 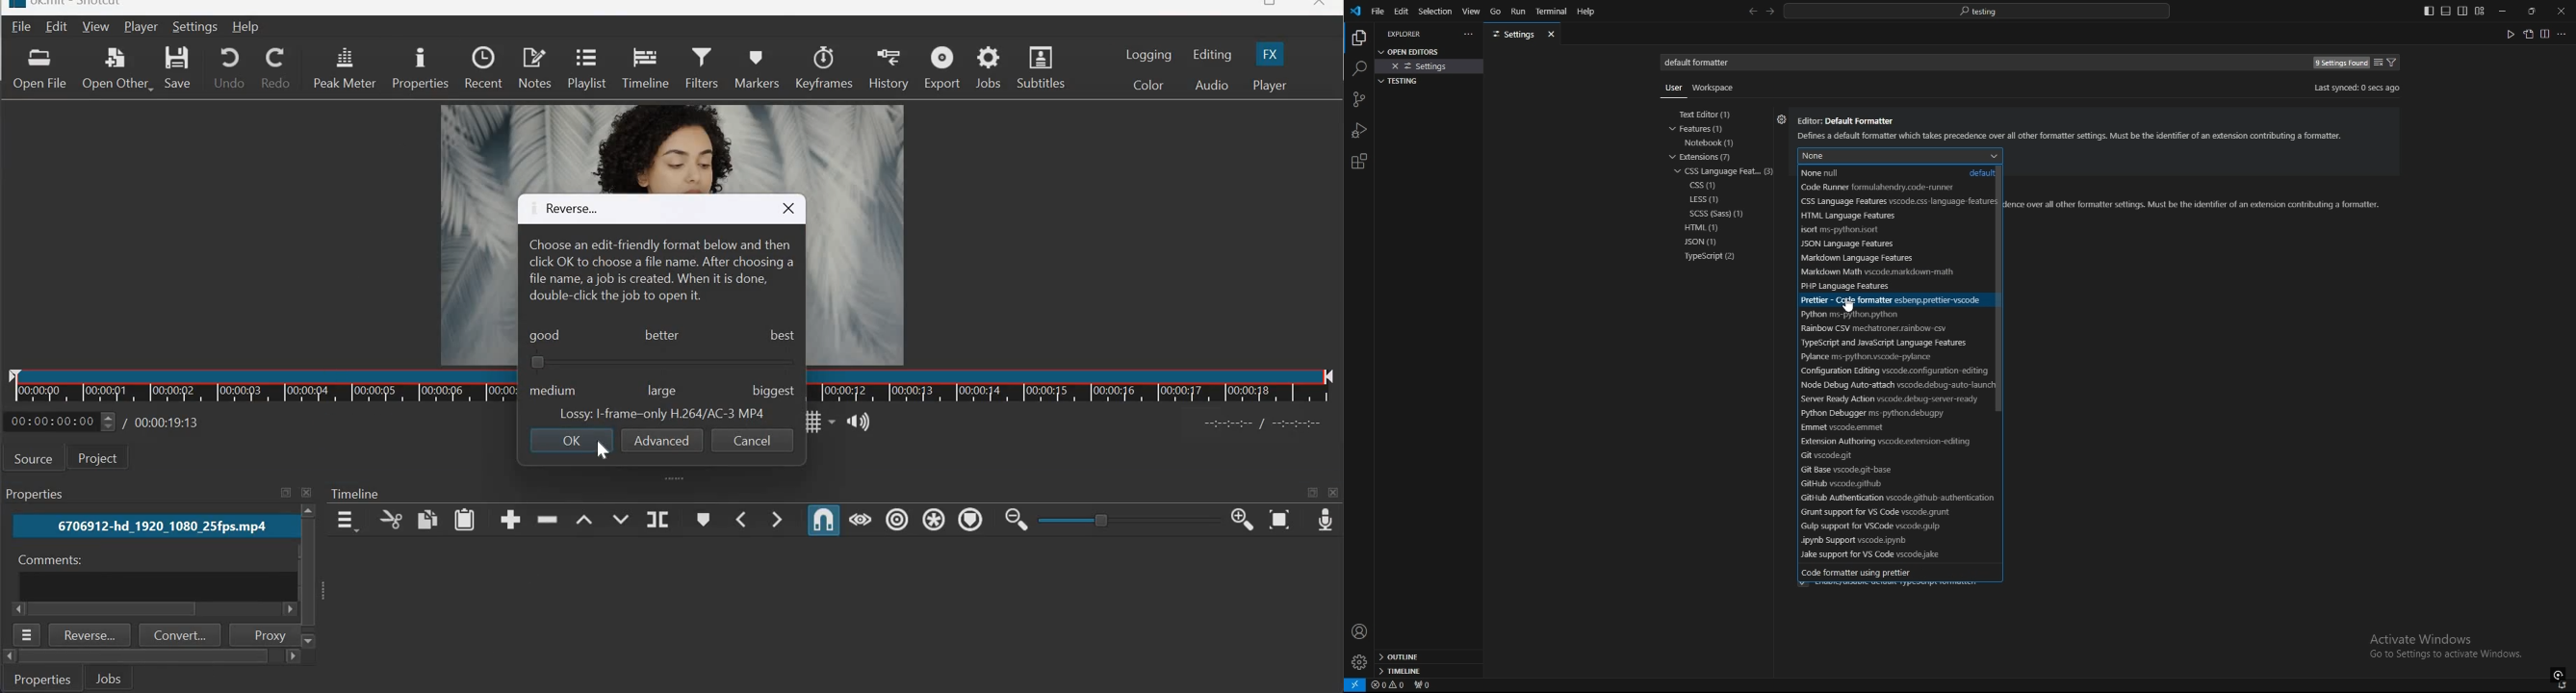 What do you see at coordinates (1669, 91) in the screenshot?
I see `` at bounding box center [1669, 91].